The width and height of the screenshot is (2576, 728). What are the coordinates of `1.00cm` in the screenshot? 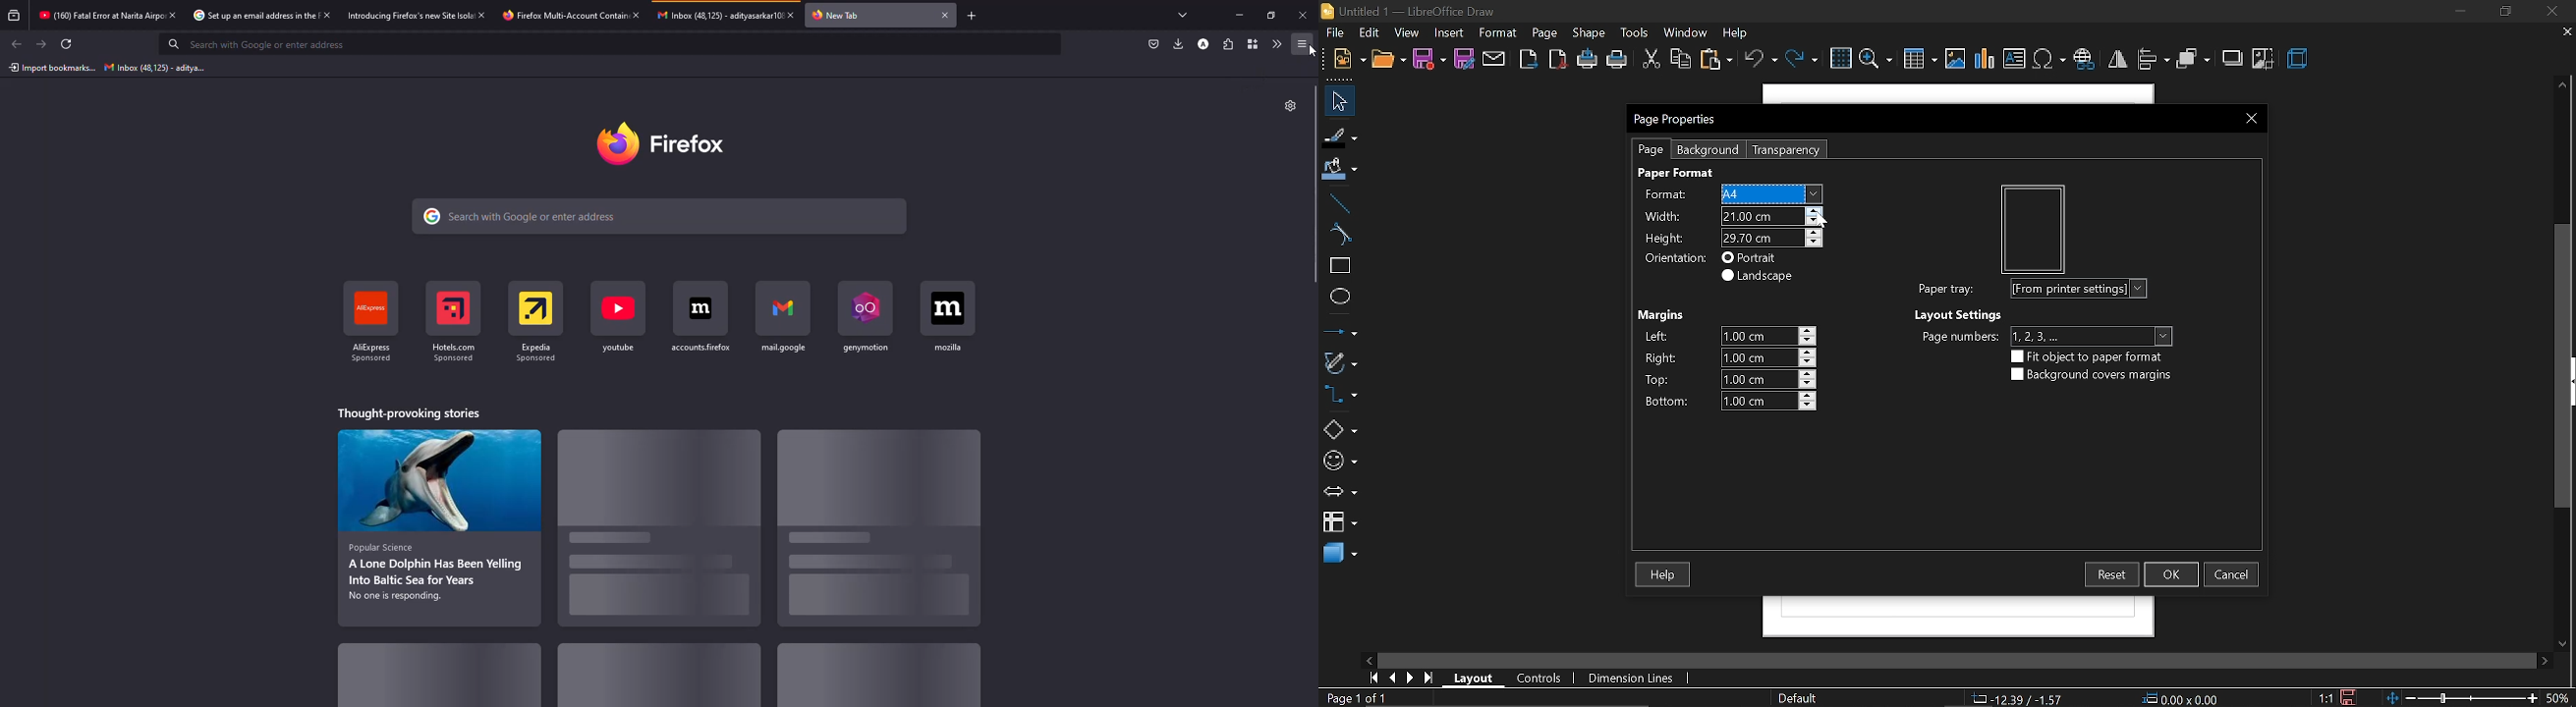 It's located at (1769, 401).